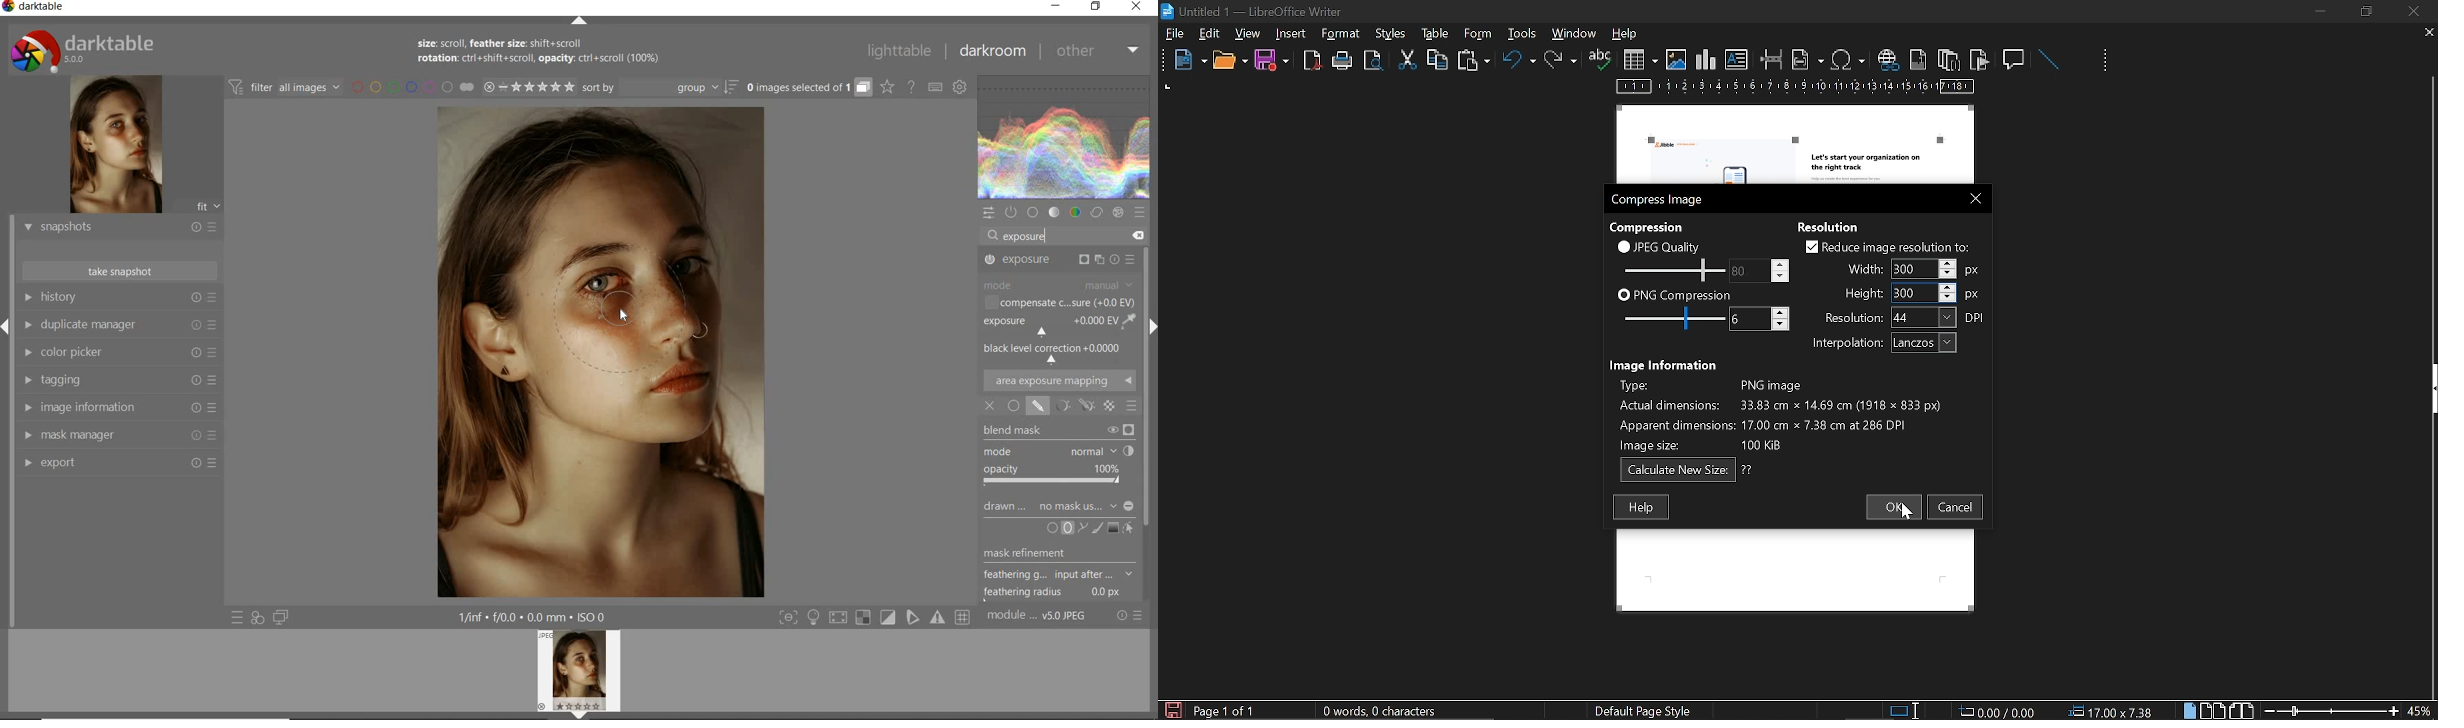 The width and height of the screenshot is (2464, 728). I want to click on save, so click(1272, 61).